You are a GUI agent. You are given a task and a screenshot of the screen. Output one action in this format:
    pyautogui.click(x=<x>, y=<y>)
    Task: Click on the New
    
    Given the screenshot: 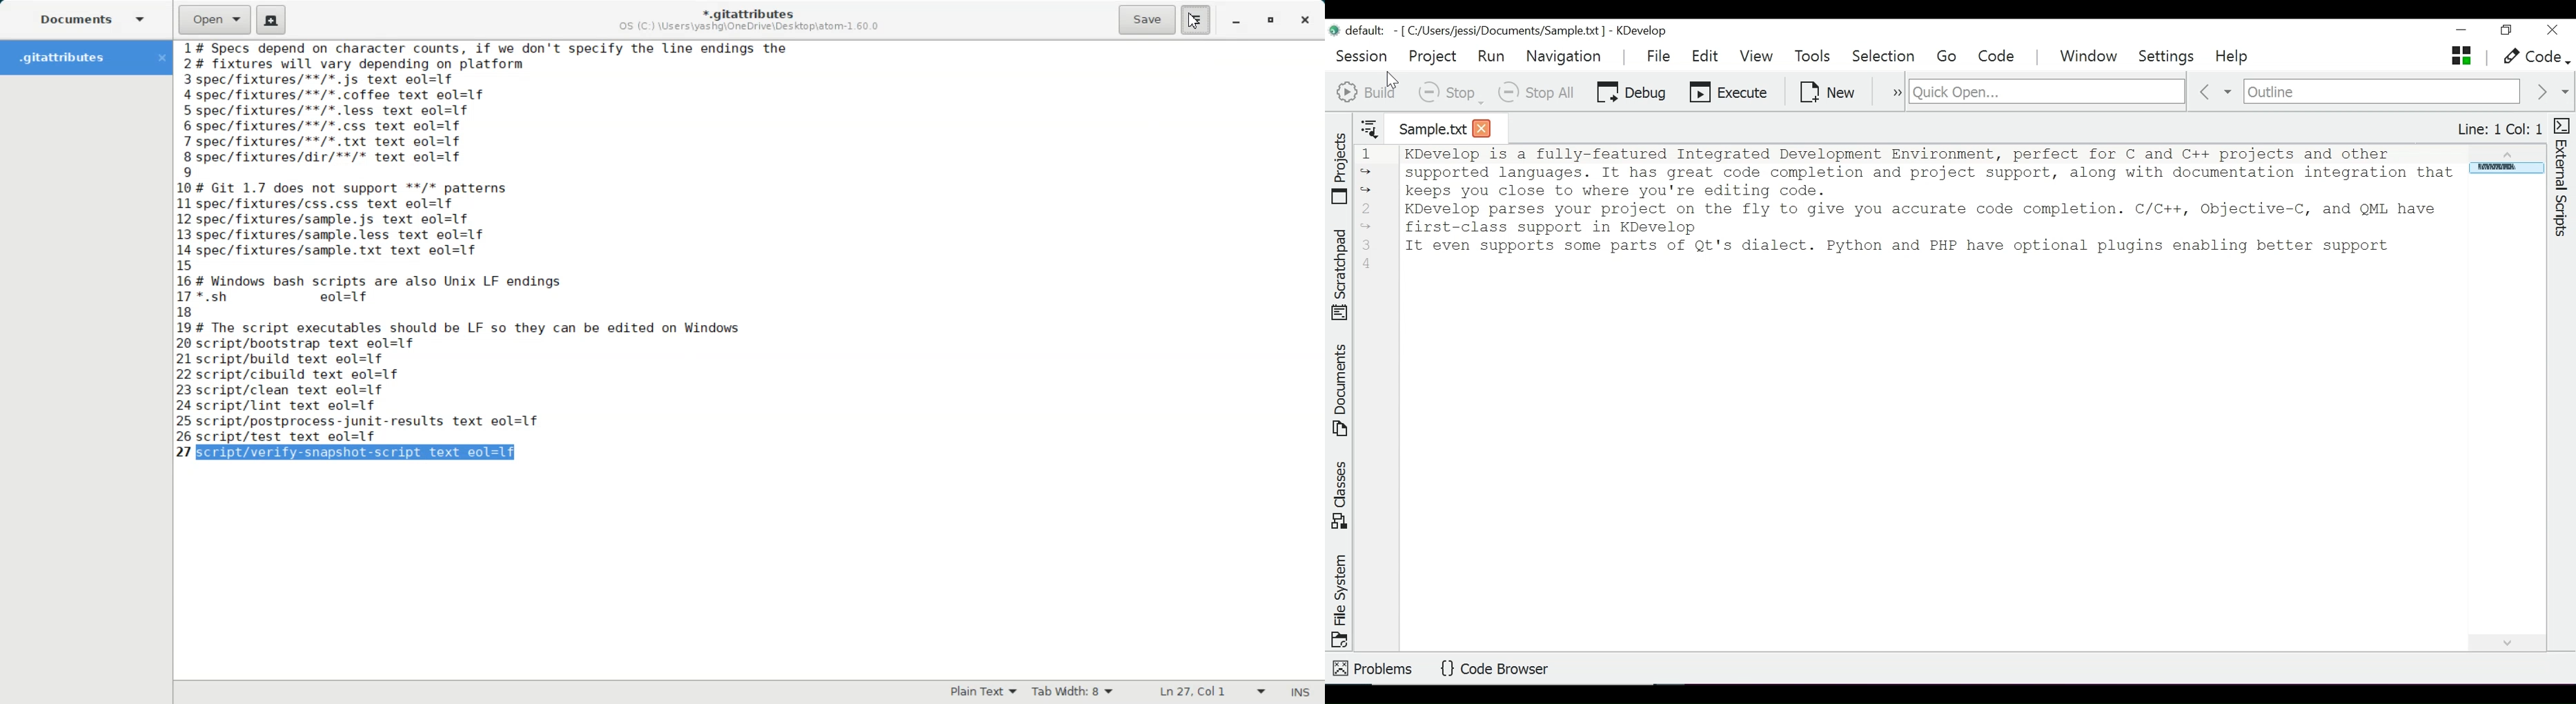 What is the action you would take?
    pyautogui.click(x=1826, y=92)
    